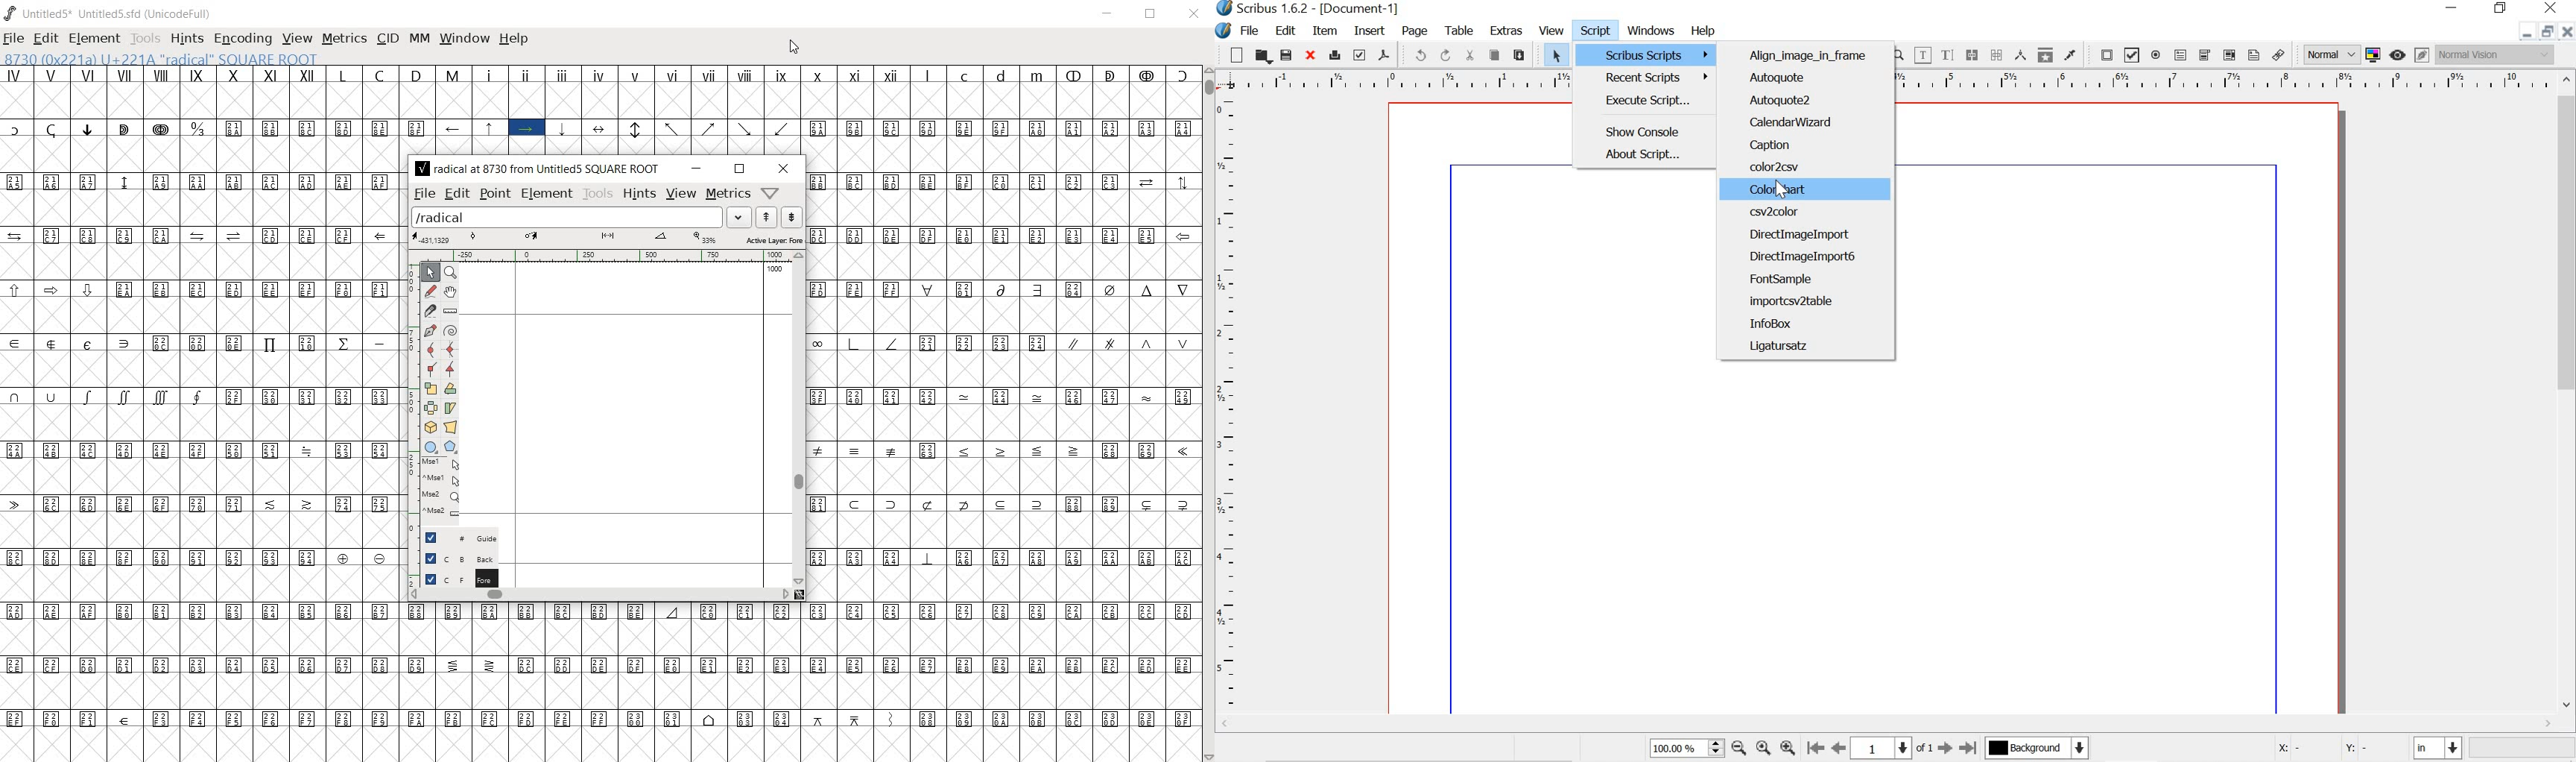 The image size is (2576, 784). What do you see at coordinates (1519, 55) in the screenshot?
I see `paste` at bounding box center [1519, 55].